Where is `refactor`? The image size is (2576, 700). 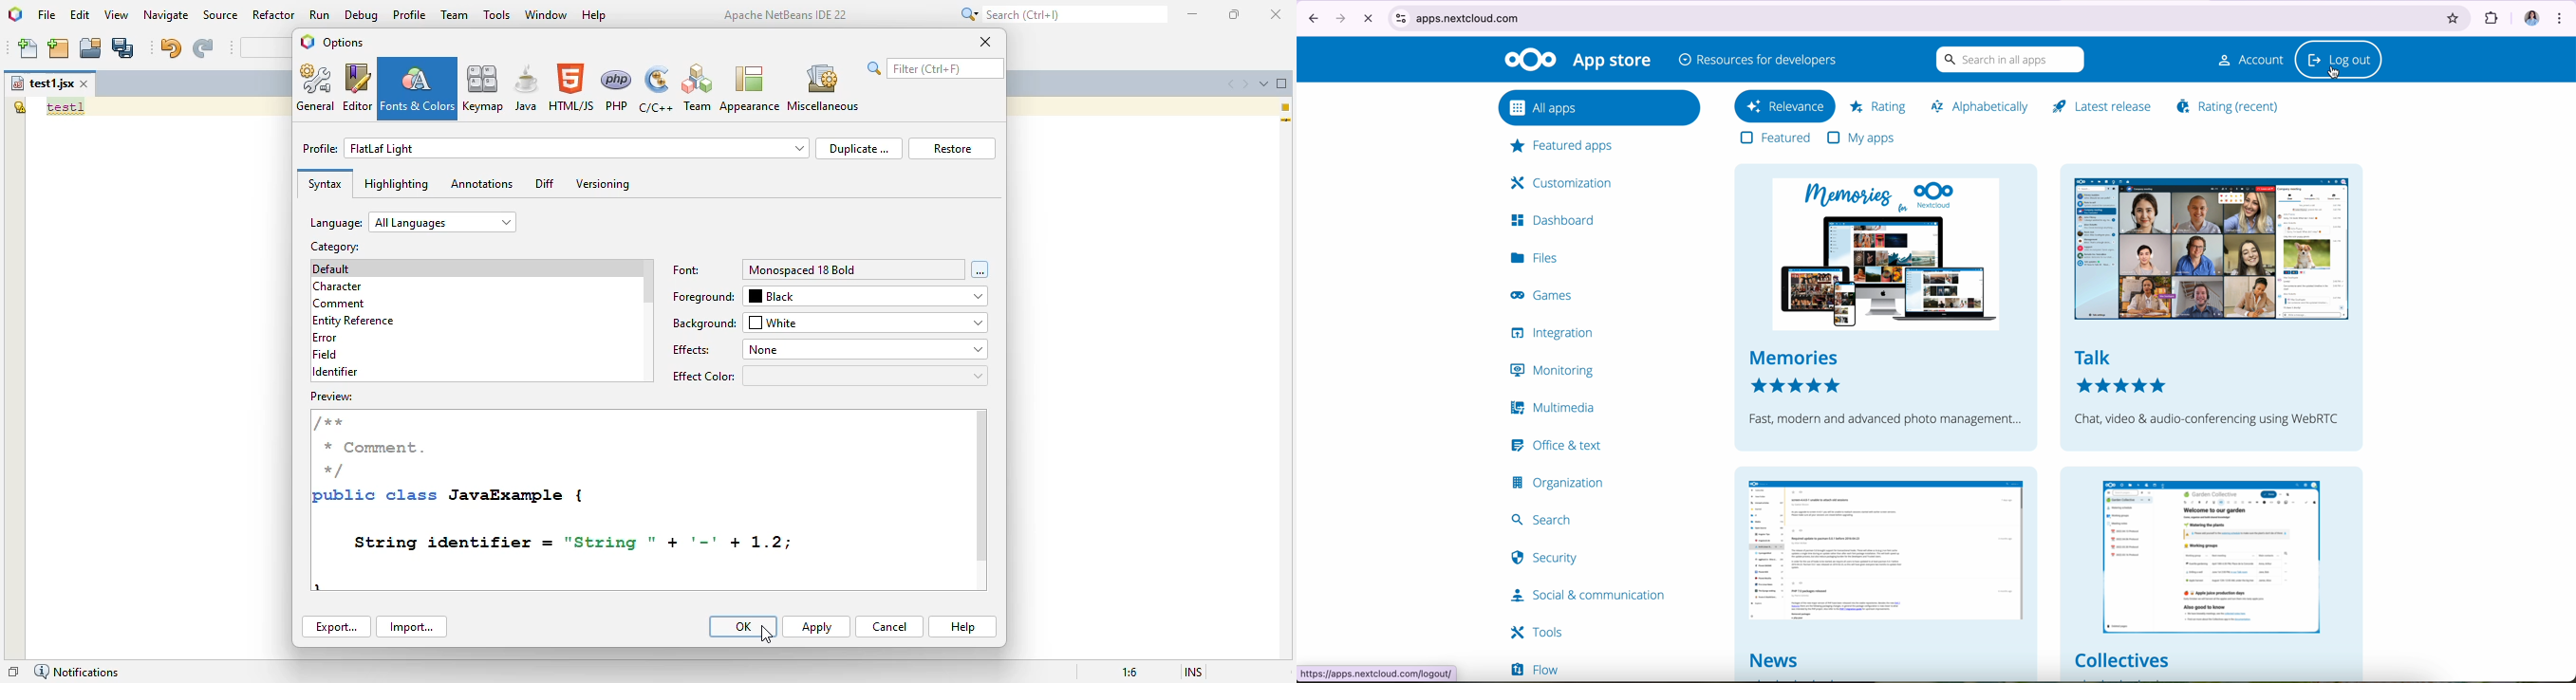
refactor is located at coordinates (274, 15).